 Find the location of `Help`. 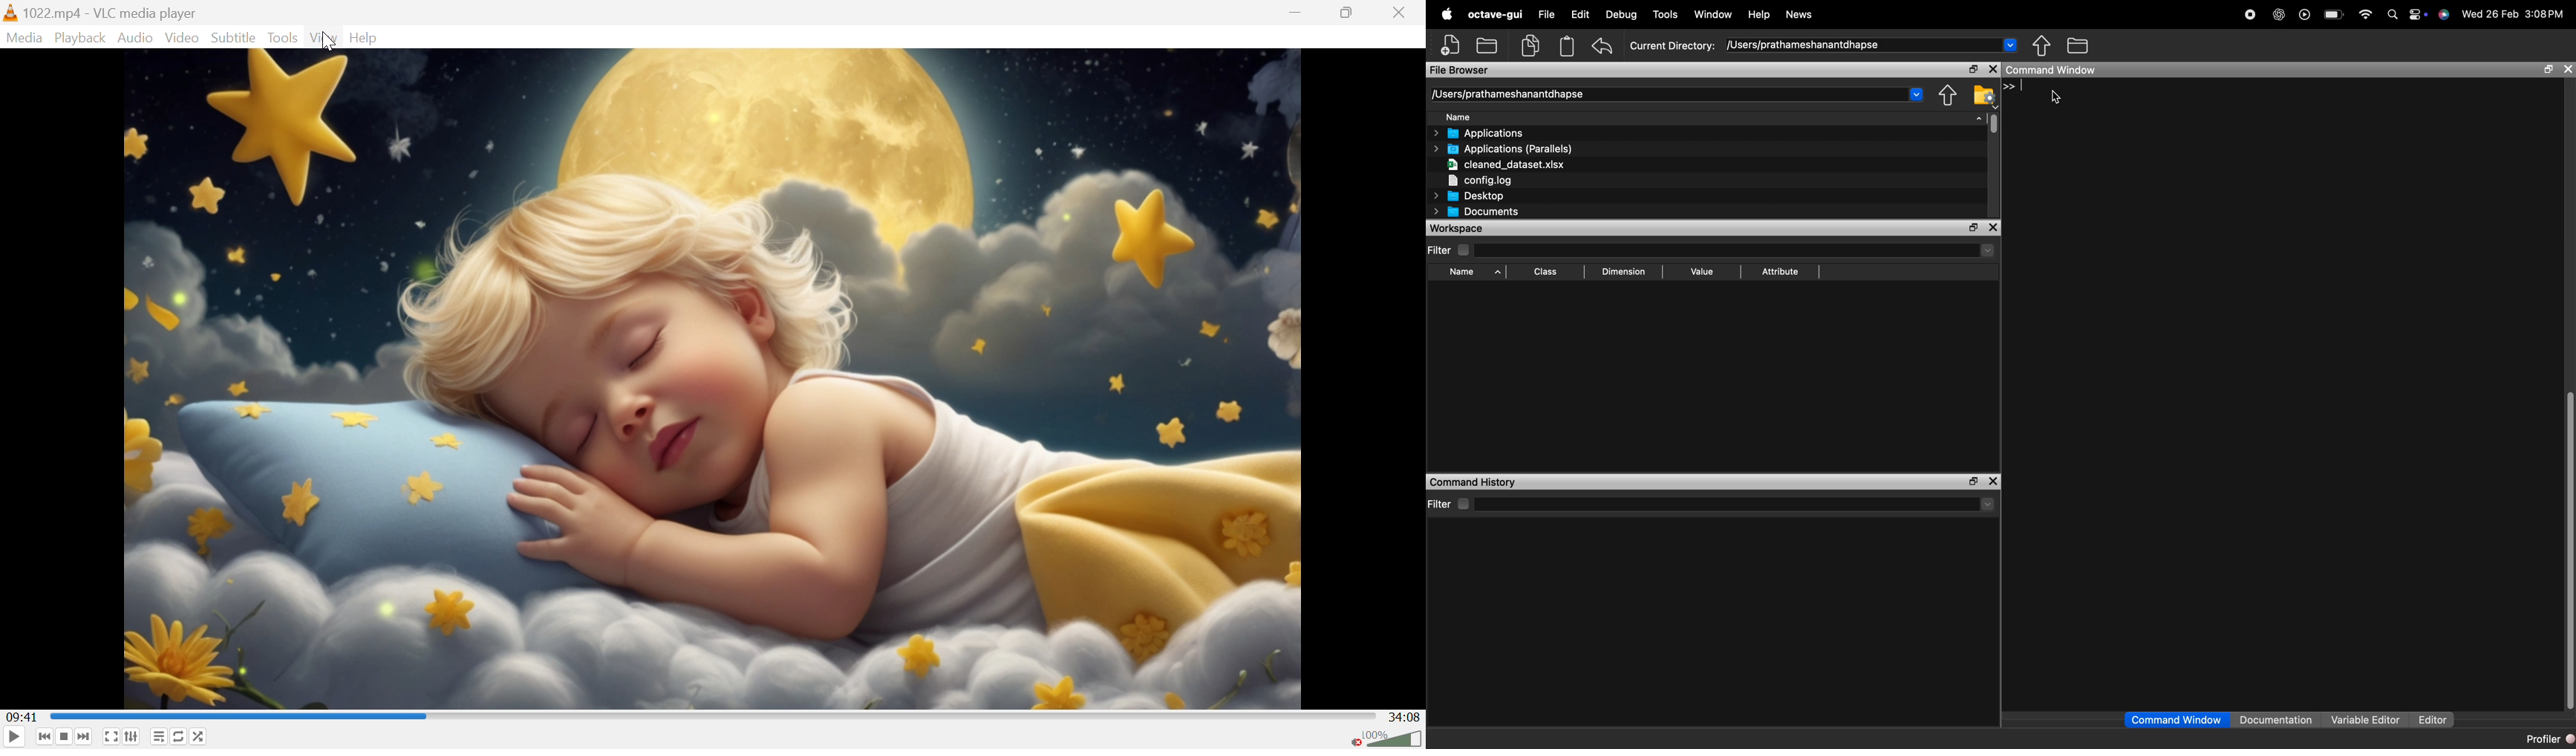

Help is located at coordinates (368, 37).